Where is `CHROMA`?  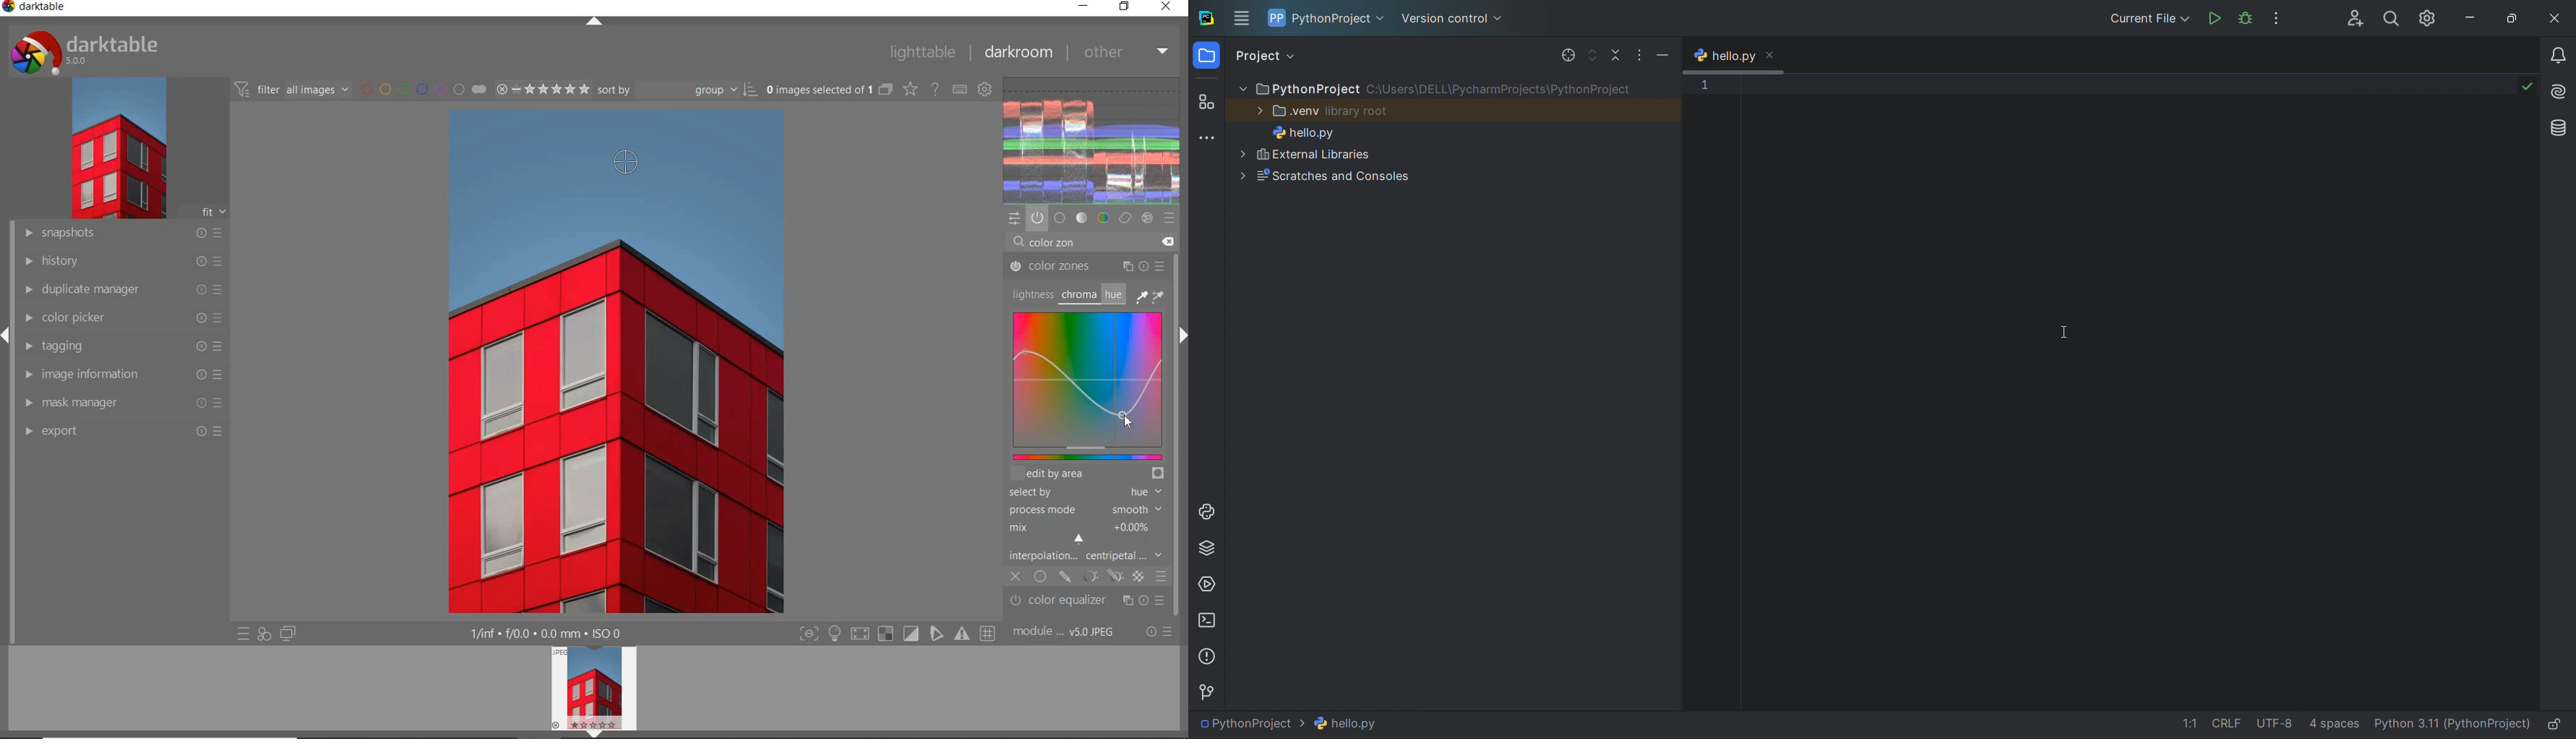 CHROMA is located at coordinates (1078, 296).